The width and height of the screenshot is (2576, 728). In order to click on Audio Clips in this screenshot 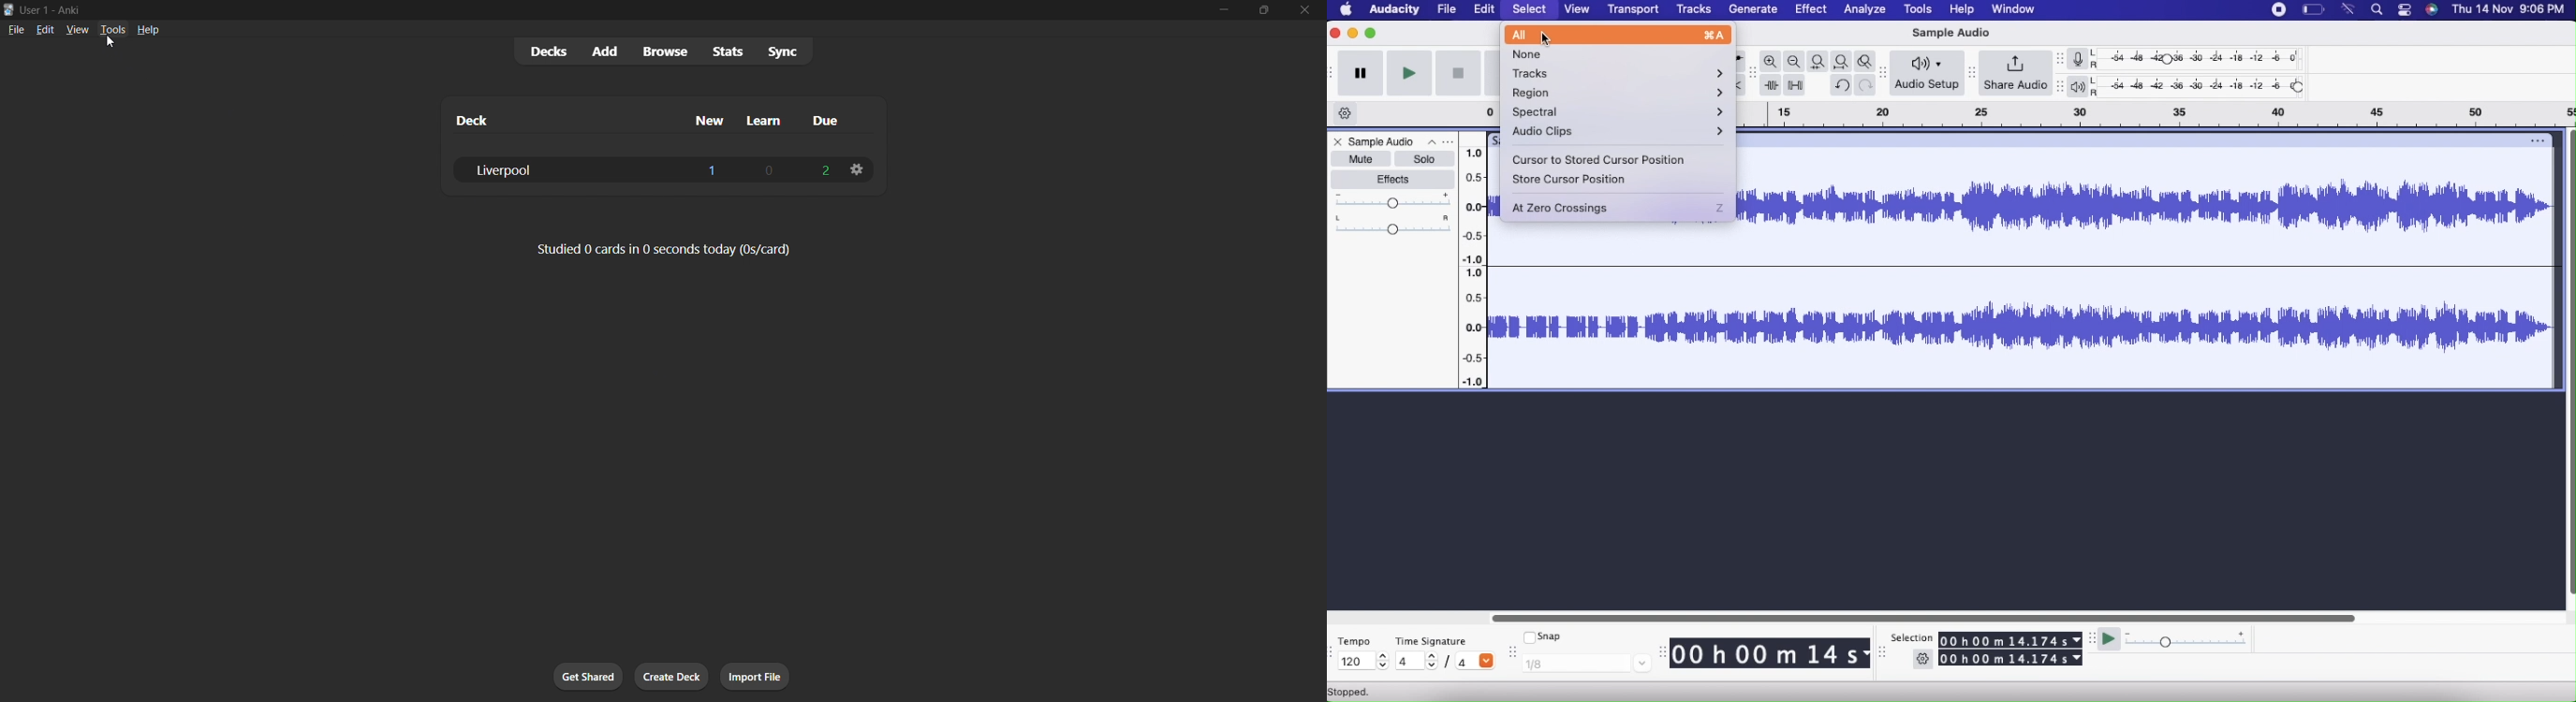, I will do `click(1619, 132)`.